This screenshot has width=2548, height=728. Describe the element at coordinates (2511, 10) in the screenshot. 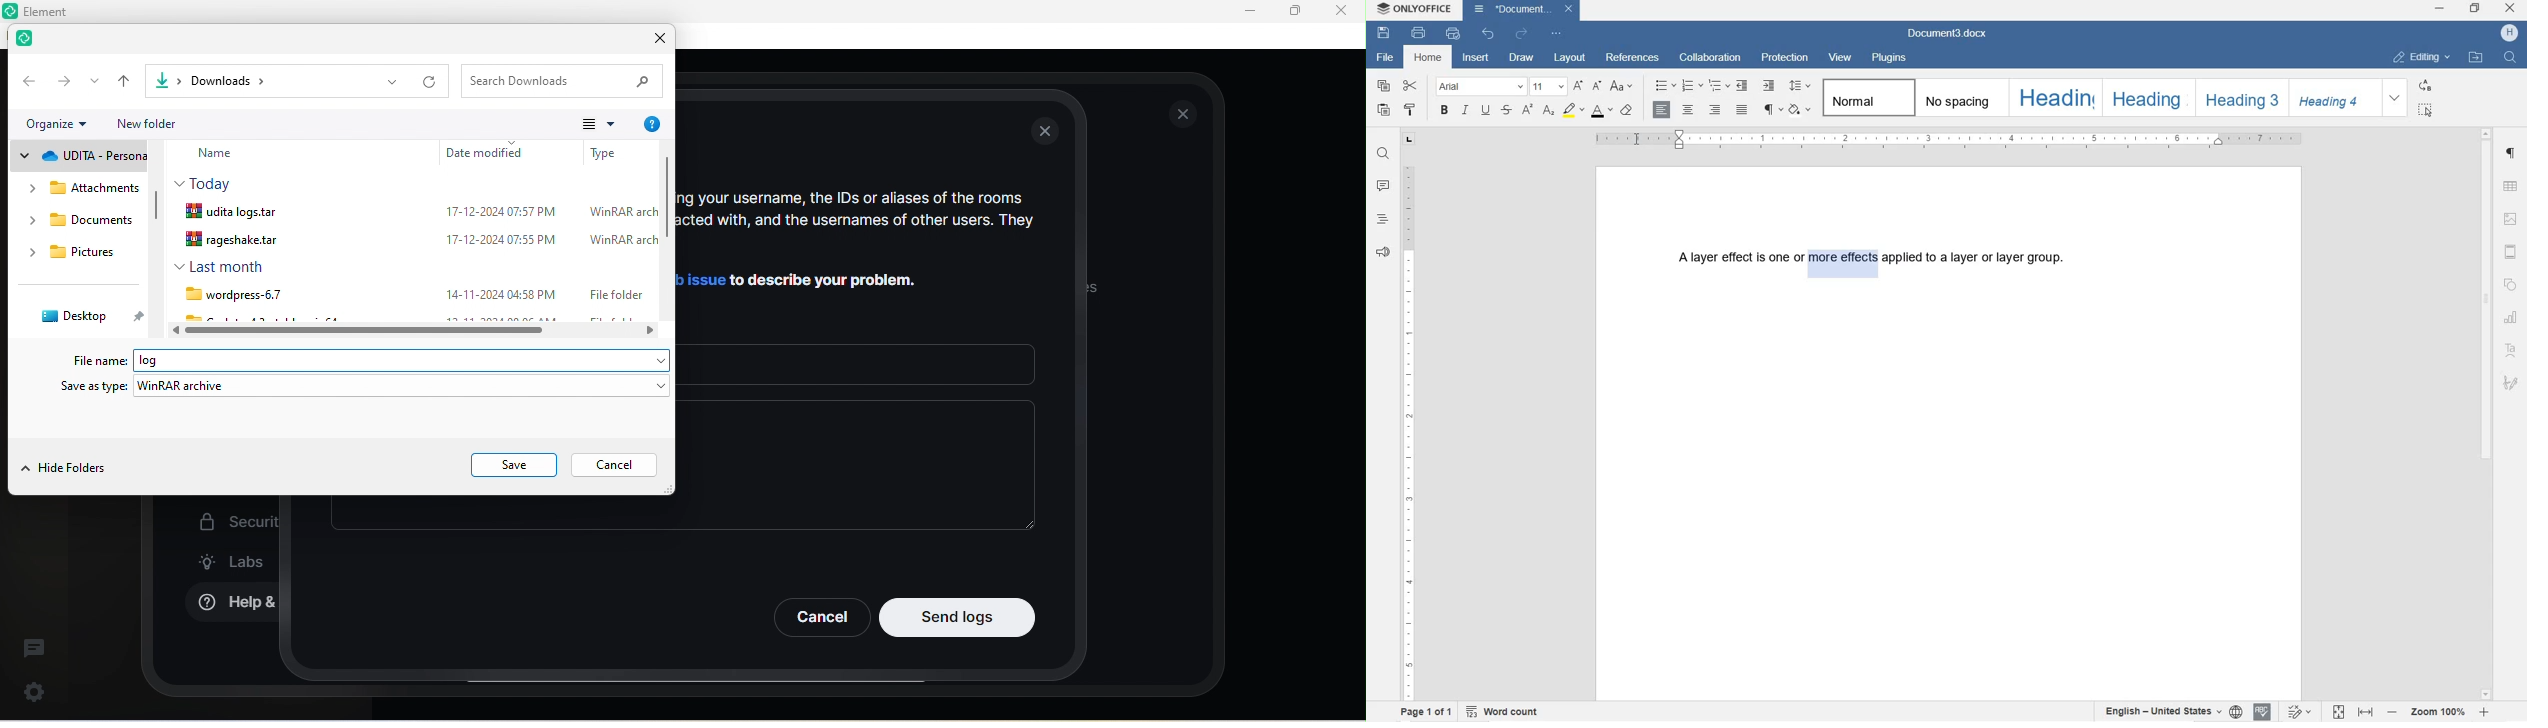

I see `CLOSE` at that location.